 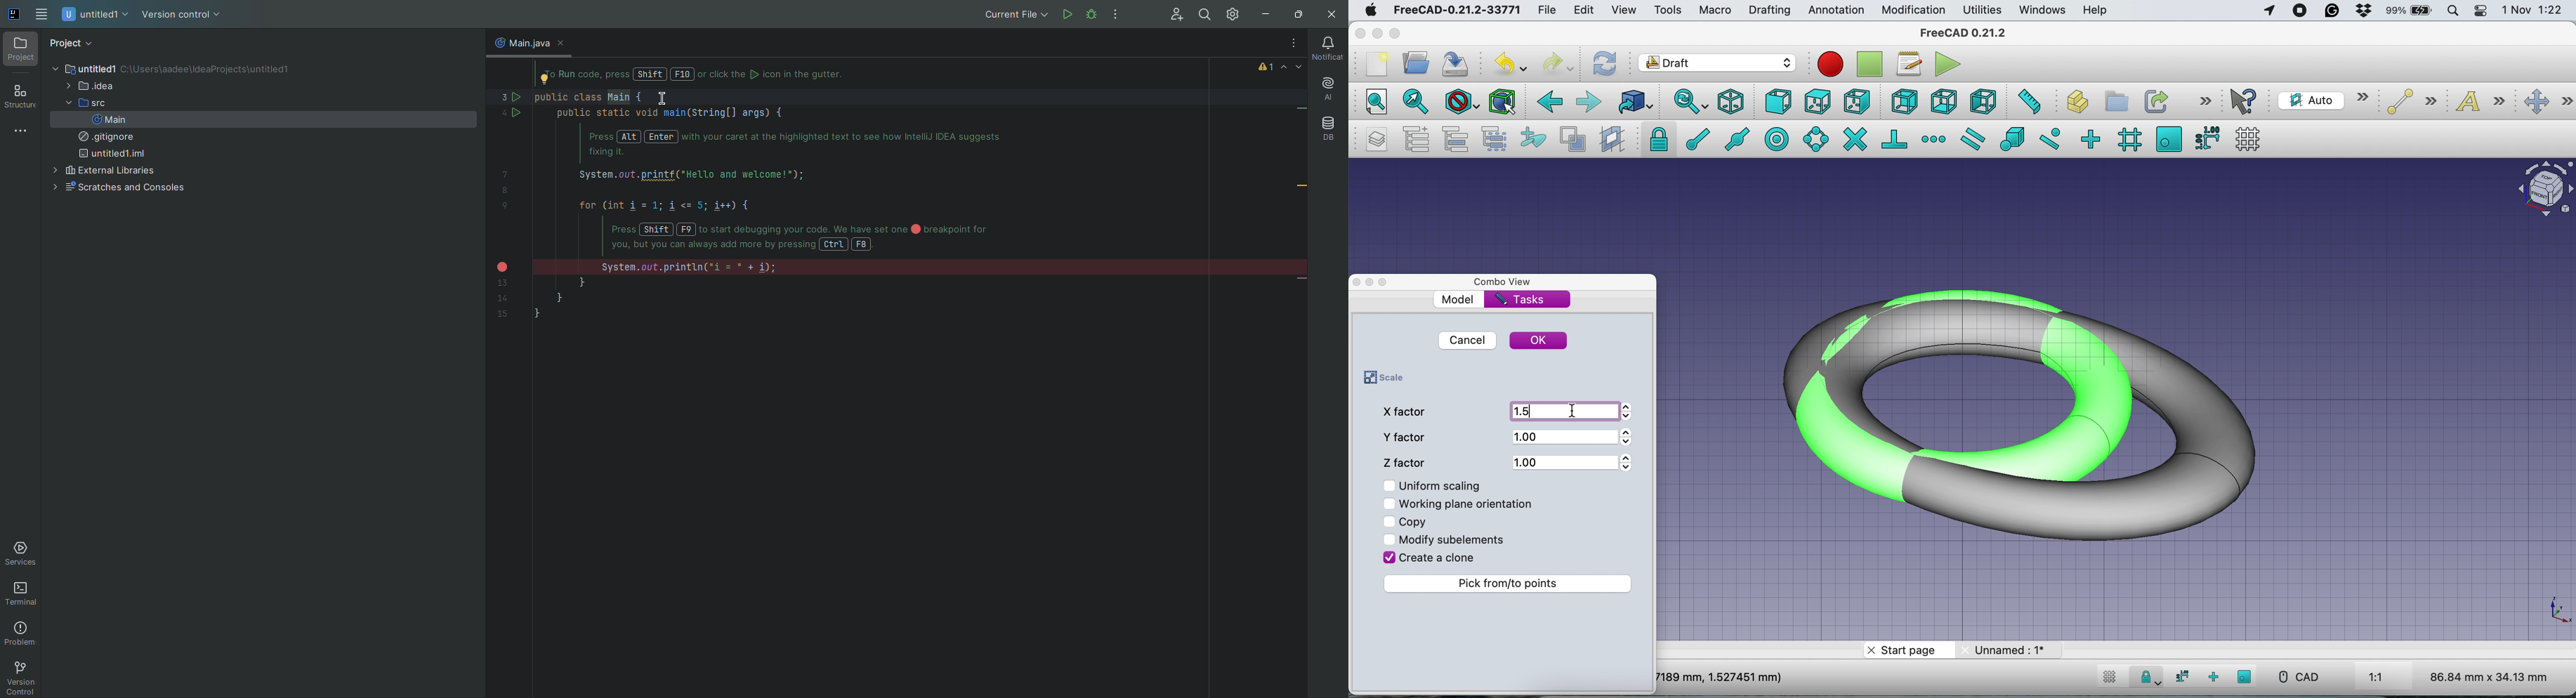 What do you see at coordinates (2051, 138) in the screenshot?
I see `snap near` at bounding box center [2051, 138].